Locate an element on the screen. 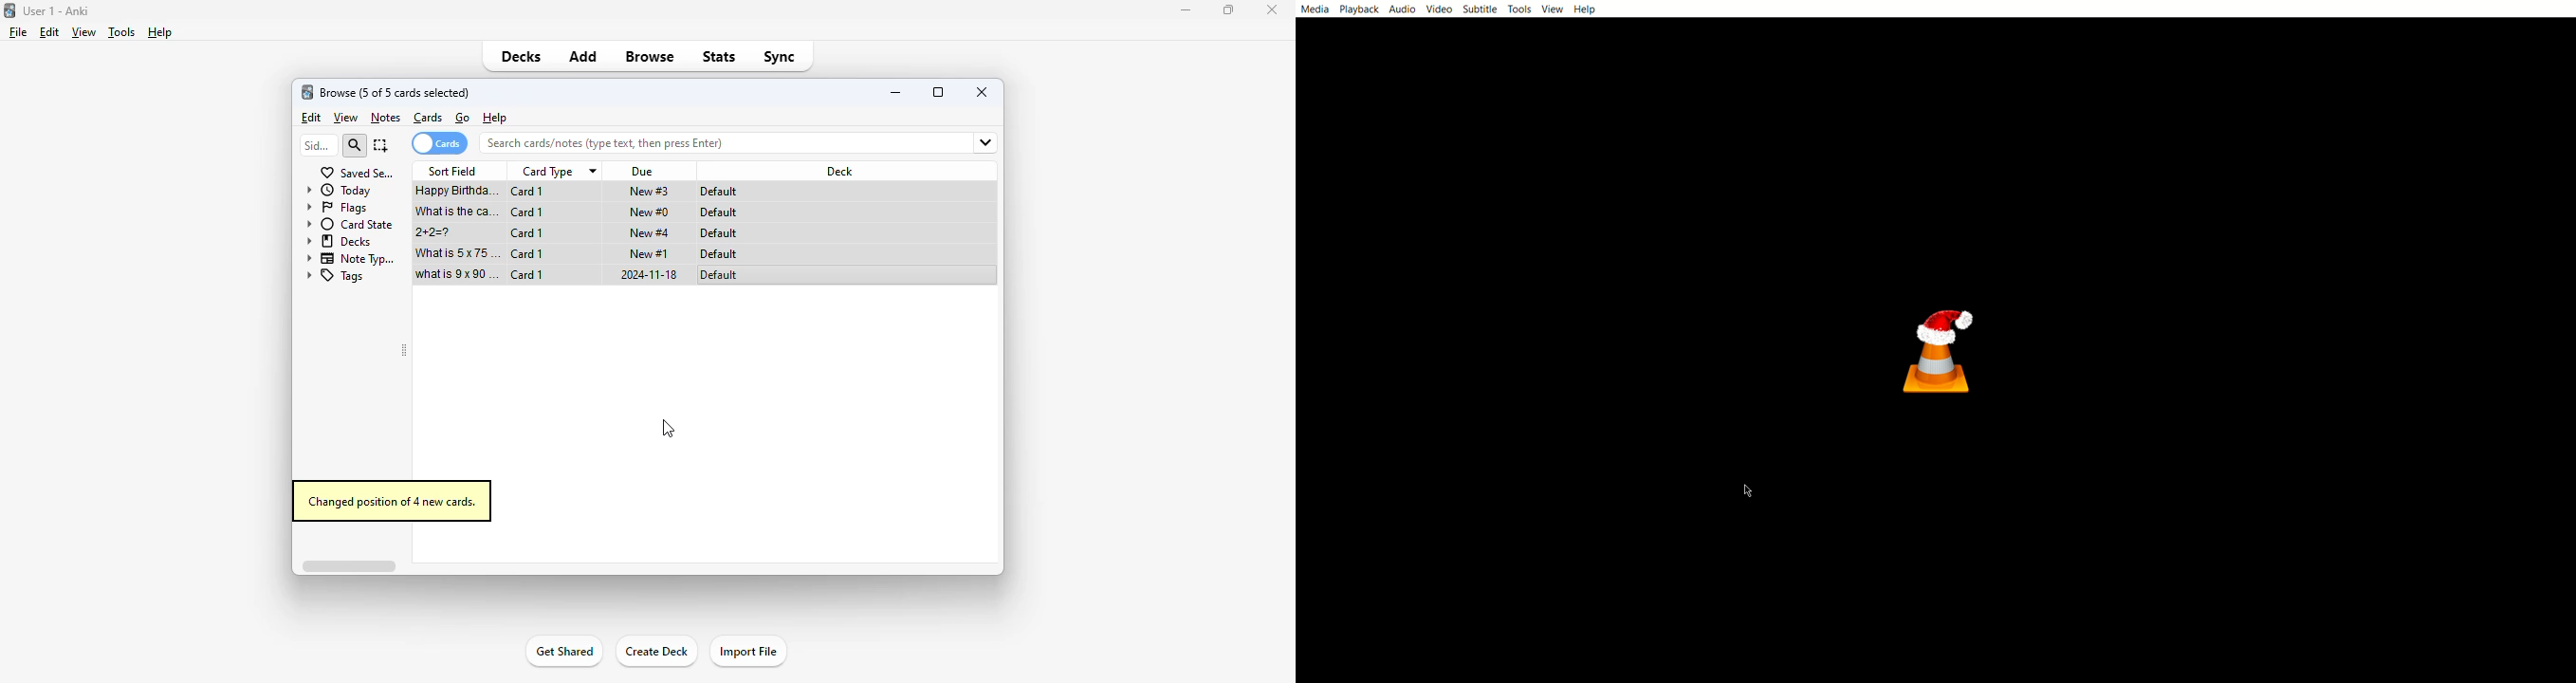  browse (1 of 5 cards selected) is located at coordinates (395, 93).